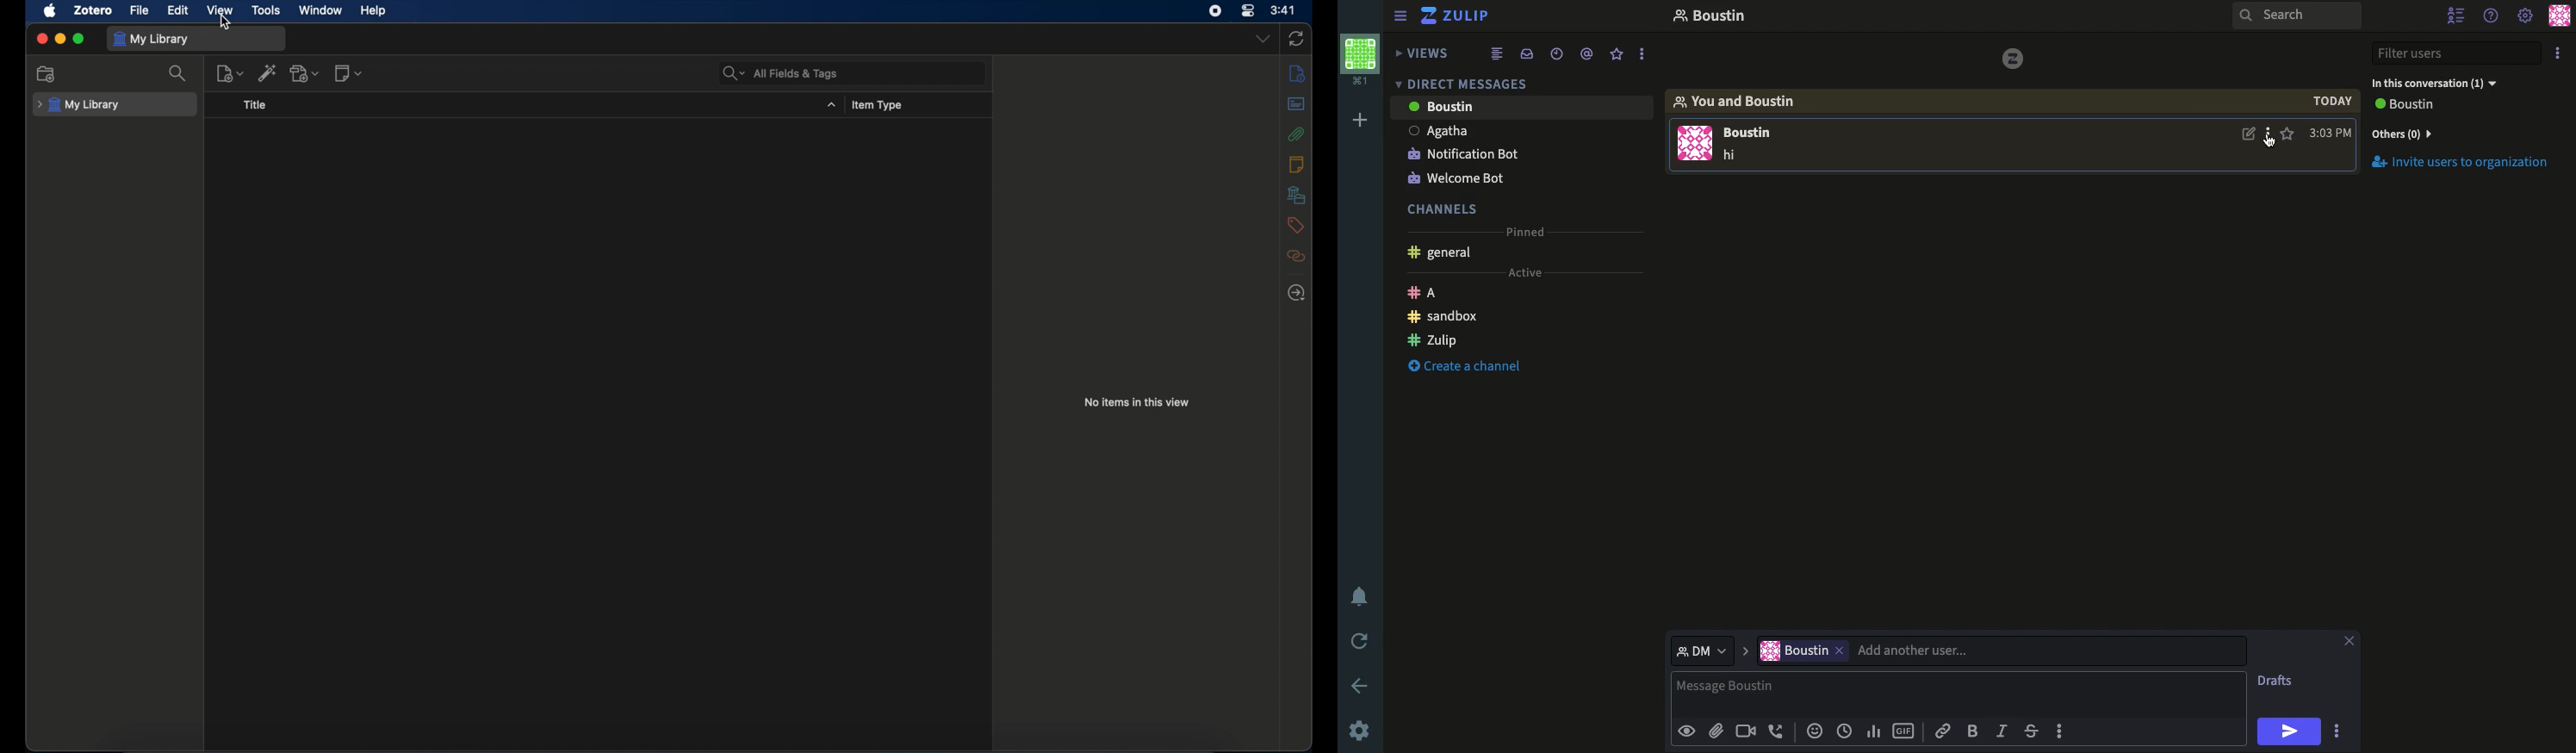 This screenshot has width=2576, height=756. Describe the element at coordinates (2468, 164) in the screenshot. I see `Invite users to organization` at that location.